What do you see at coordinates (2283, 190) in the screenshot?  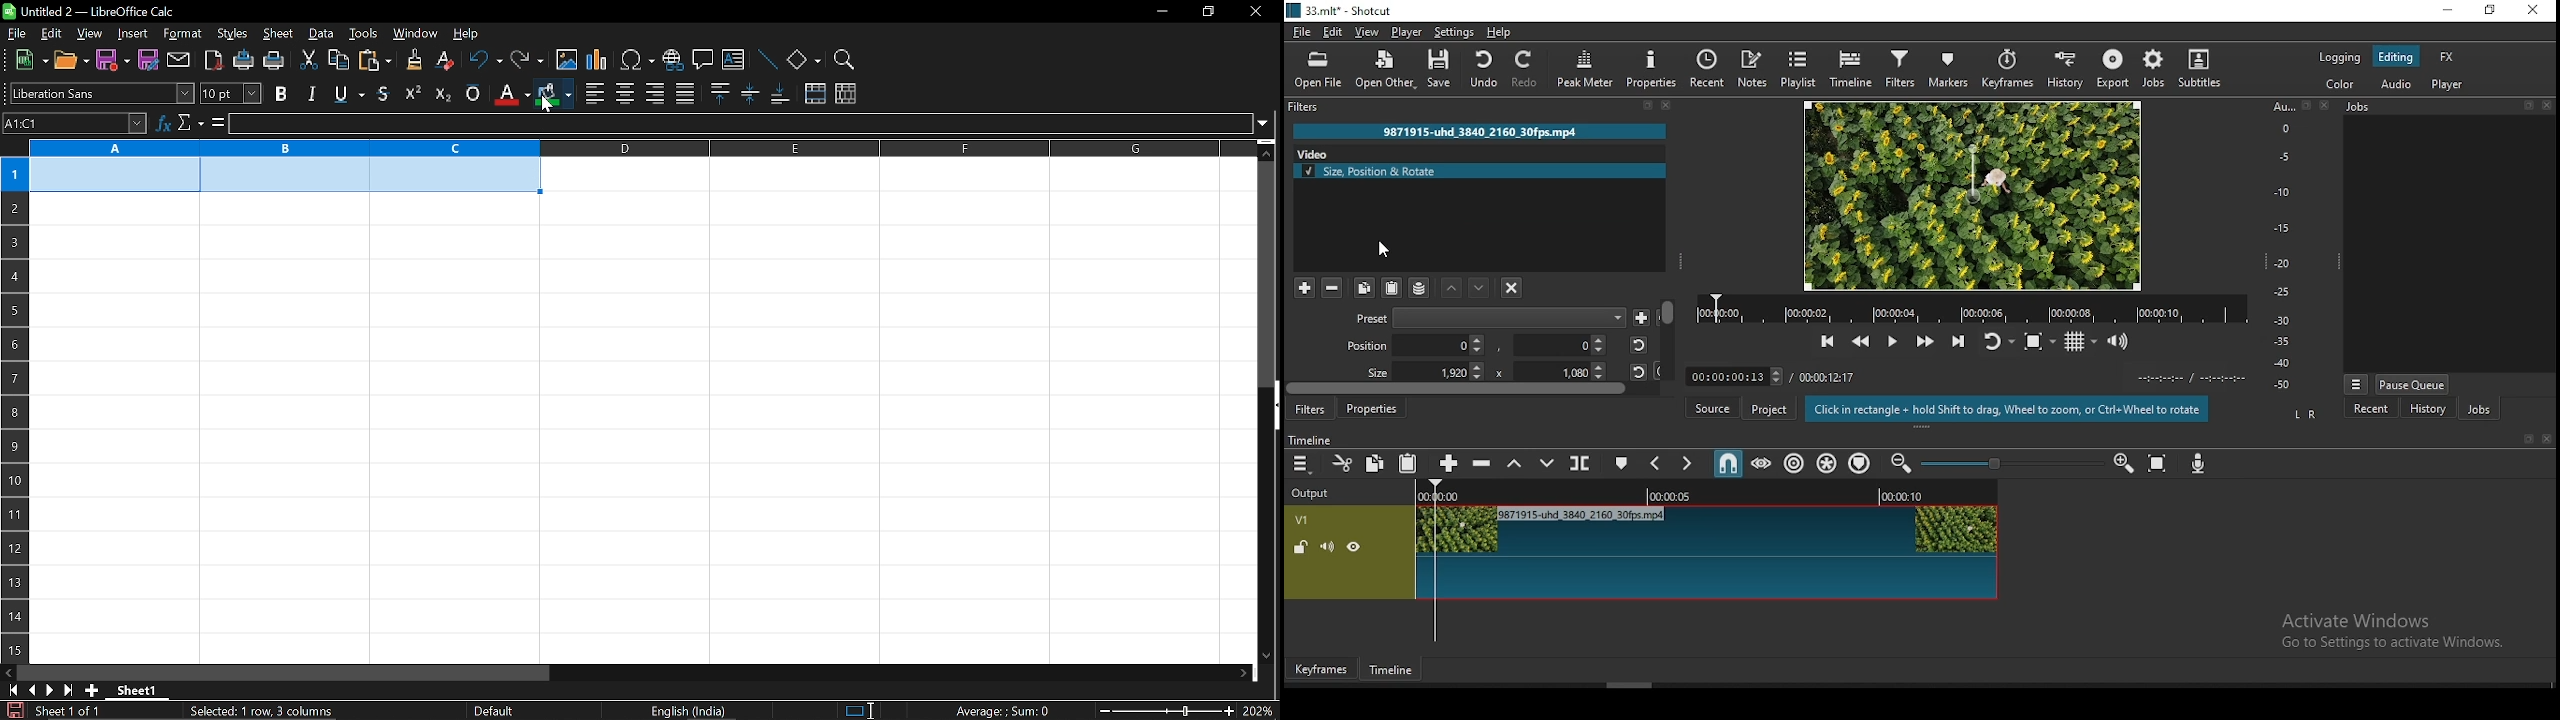 I see `-10` at bounding box center [2283, 190].